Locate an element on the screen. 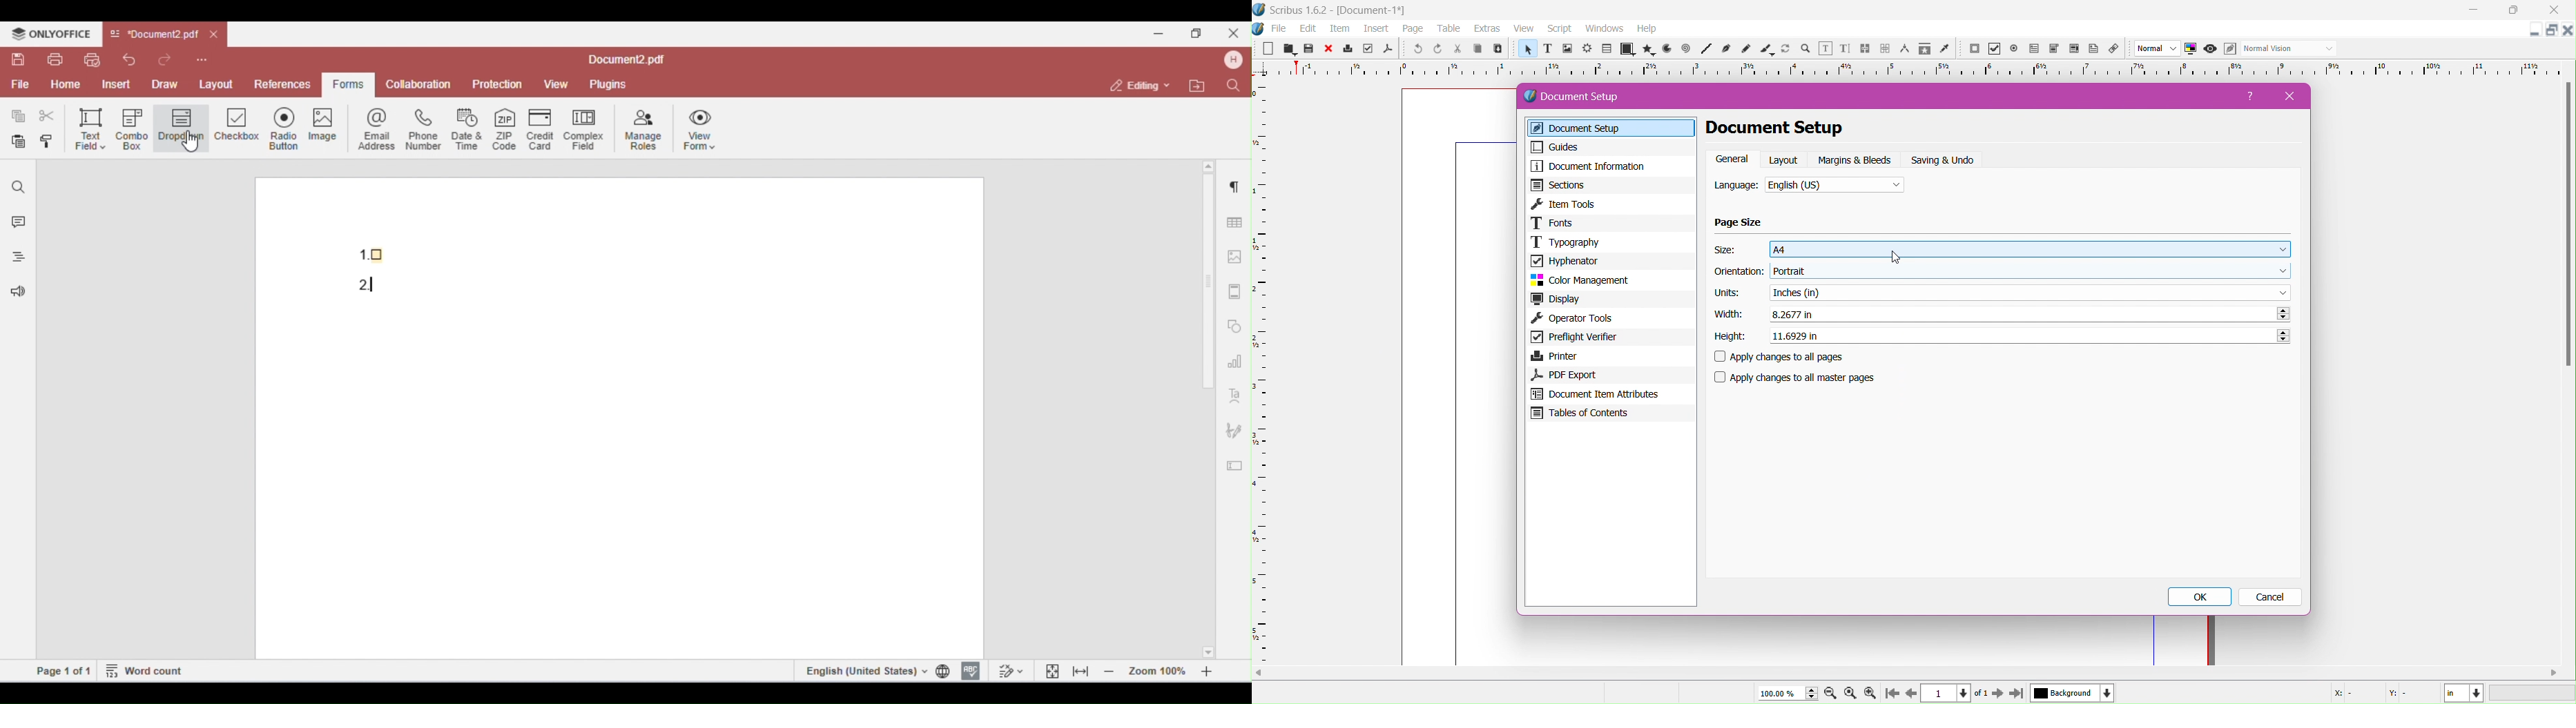 The image size is (2576, 728). Operator Tools is located at coordinates (1611, 319).